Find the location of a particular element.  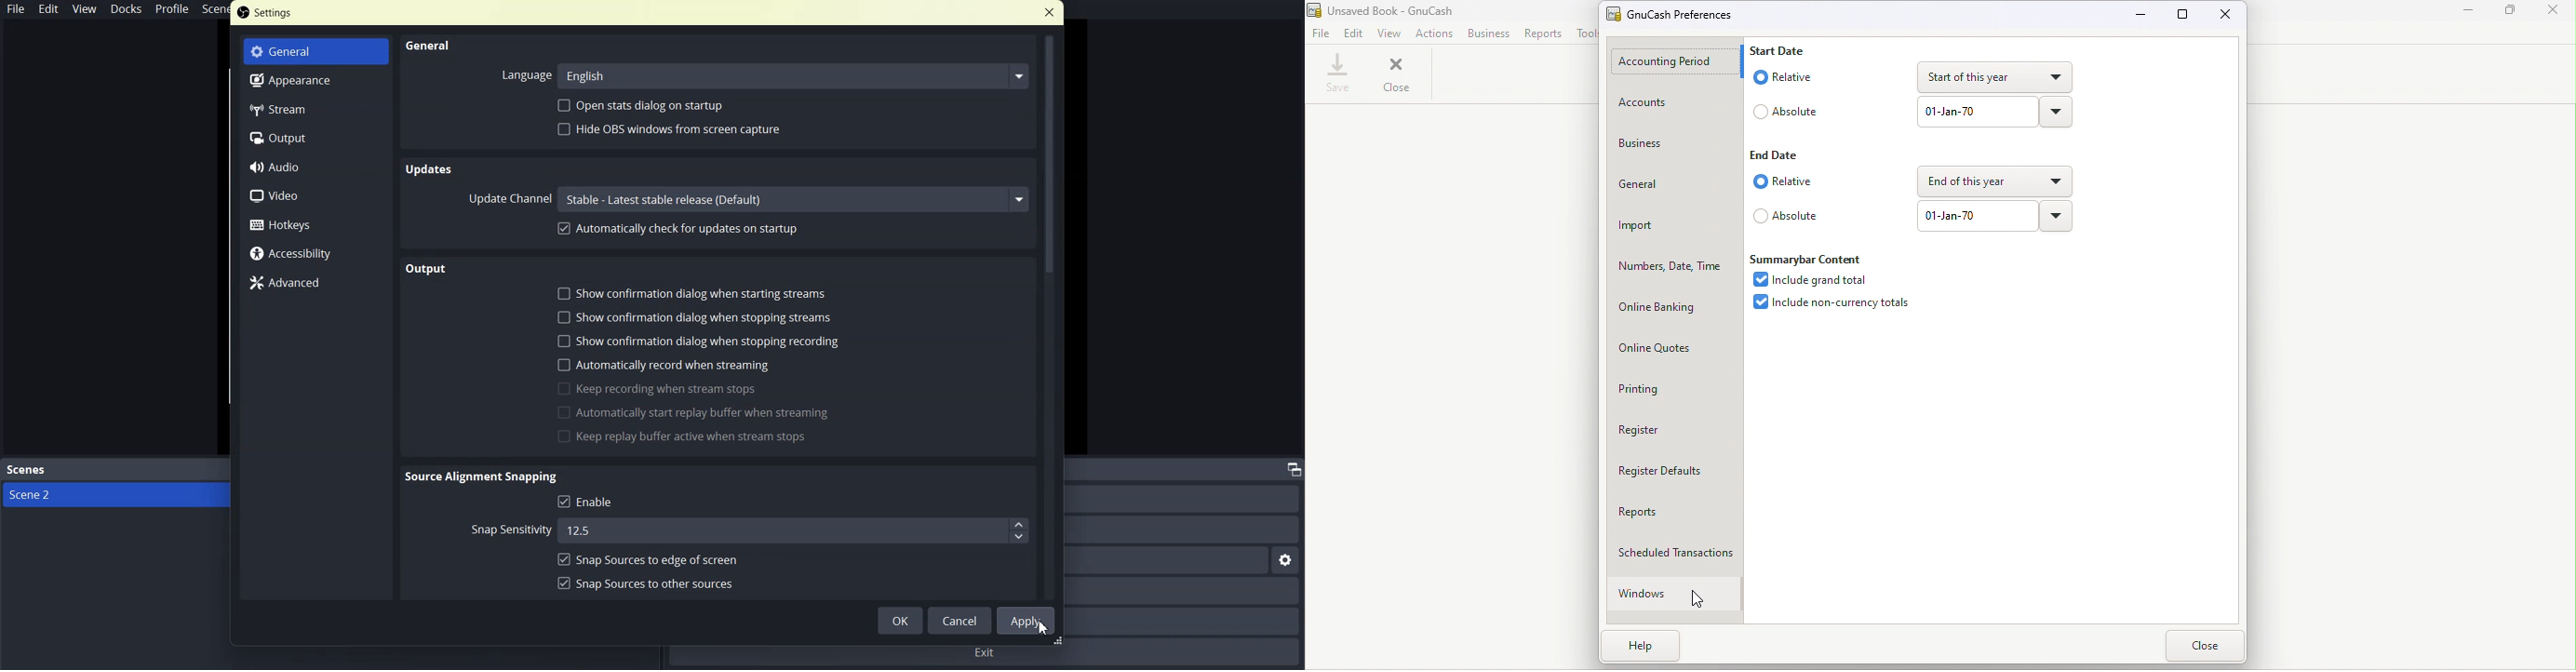

Show confirmation dialogue when stopping streams is located at coordinates (694, 317).